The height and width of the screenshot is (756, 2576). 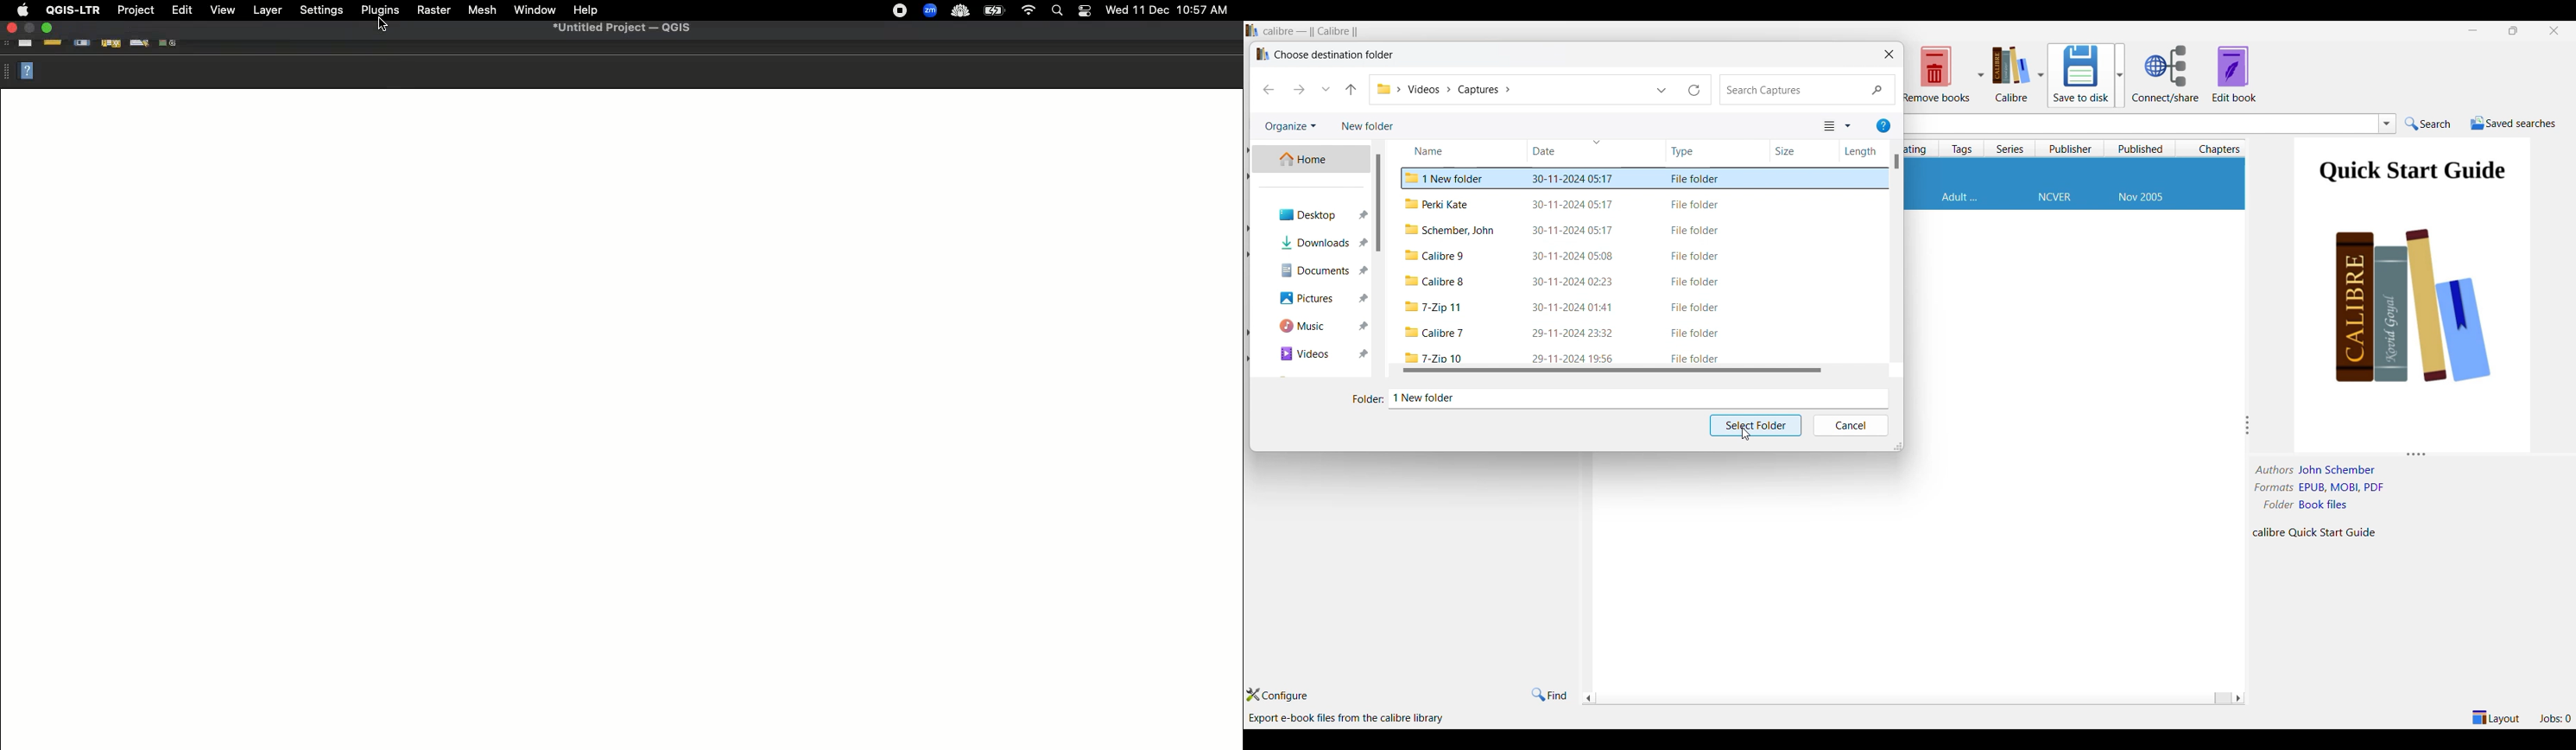 What do you see at coordinates (2428, 124) in the screenshot?
I see `Search` at bounding box center [2428, 124].